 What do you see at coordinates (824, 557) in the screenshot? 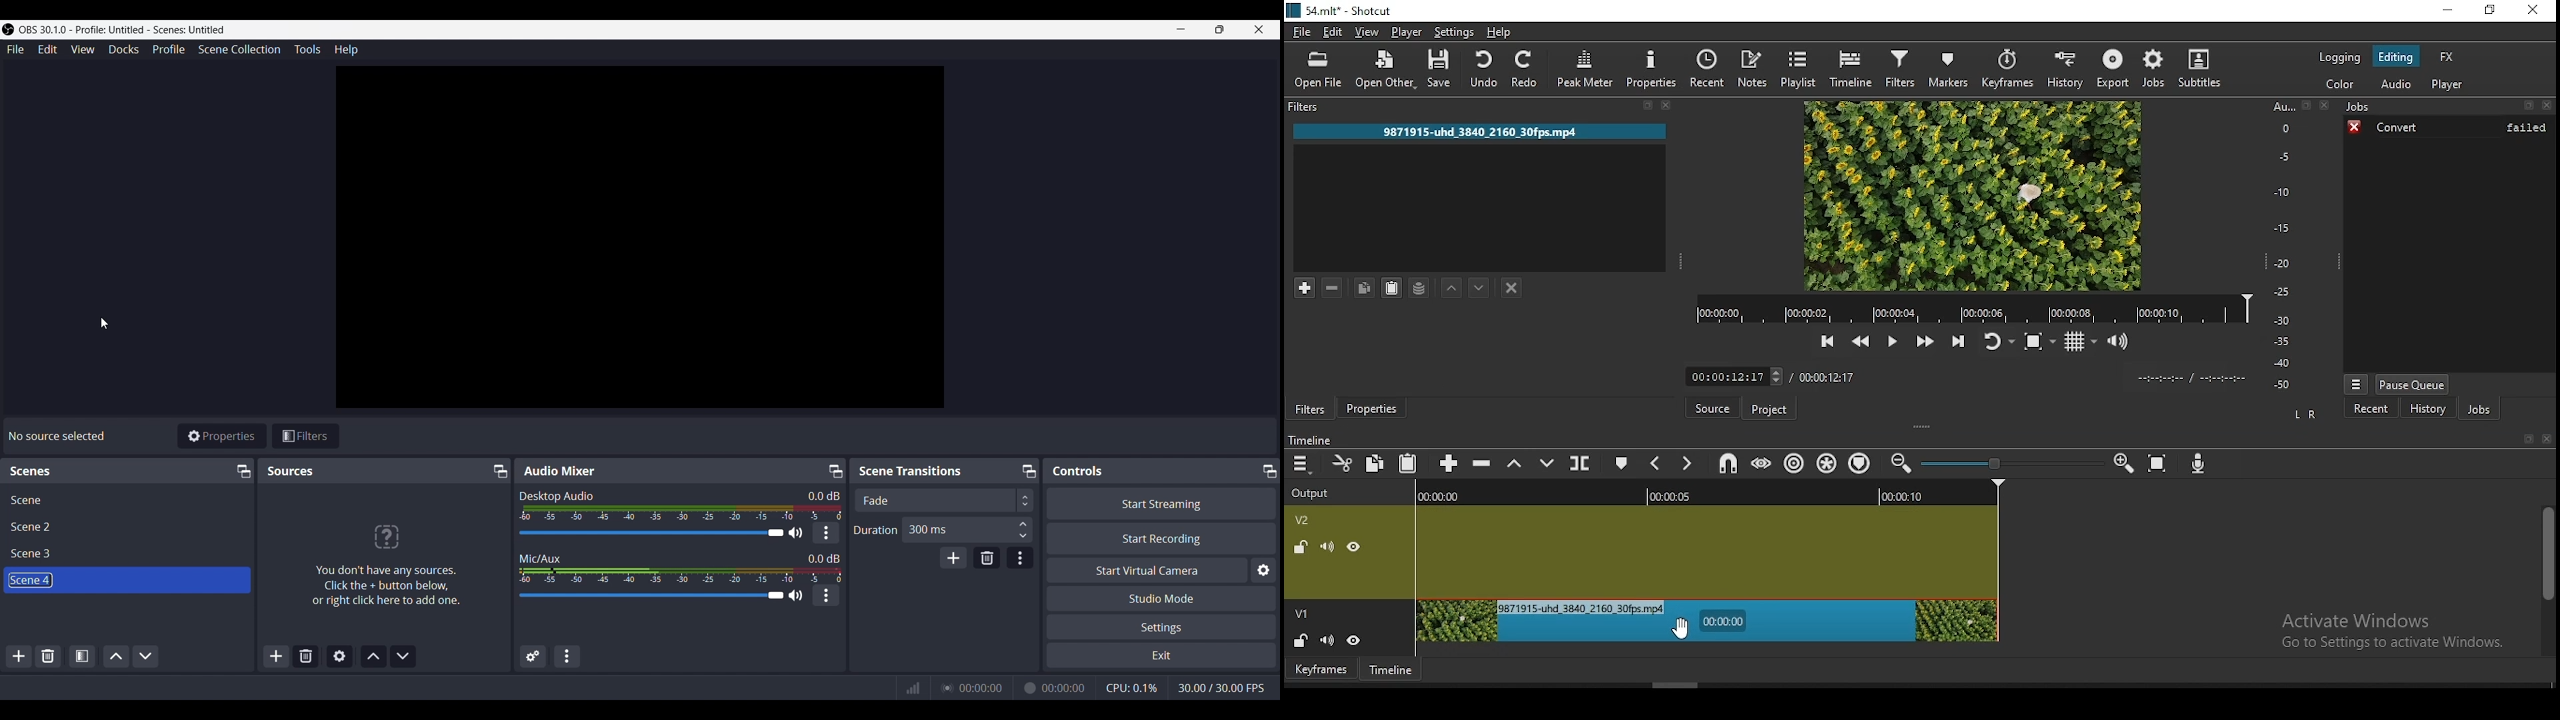
I see `Audio Level Indicator` at bounding box center [824, 557].